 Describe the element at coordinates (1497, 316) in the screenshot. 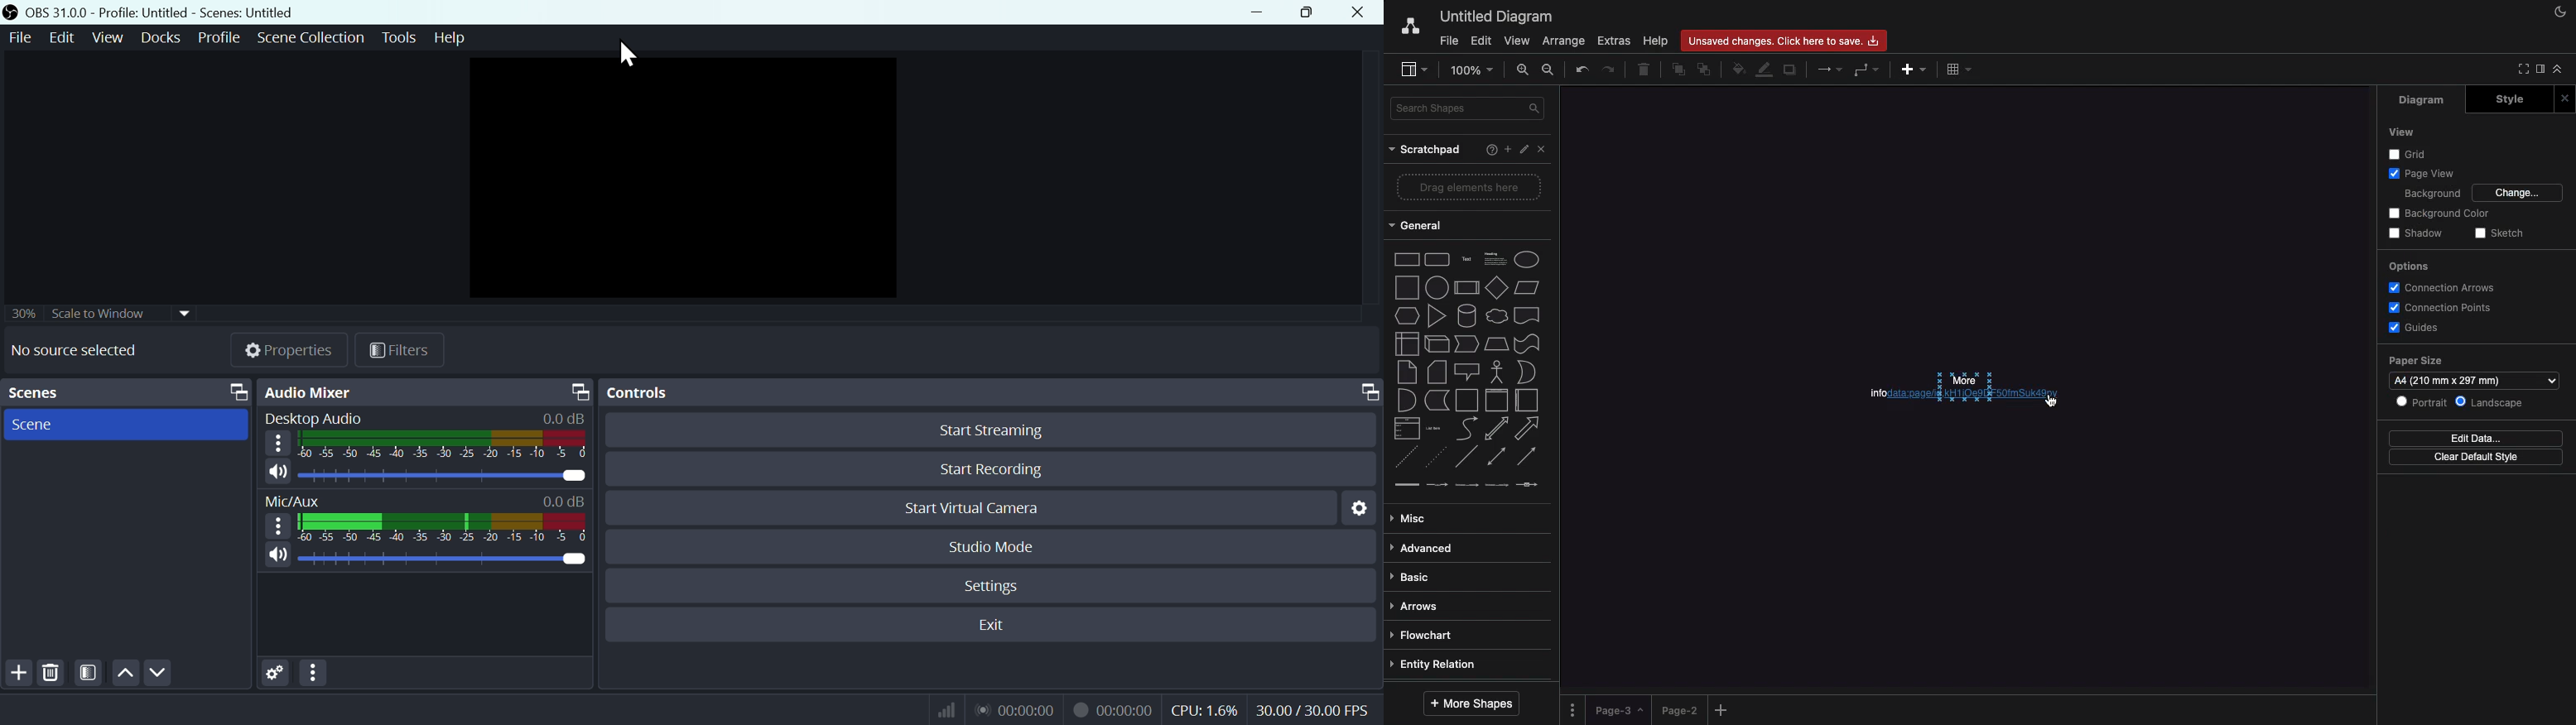

I see `cloud` at that location.